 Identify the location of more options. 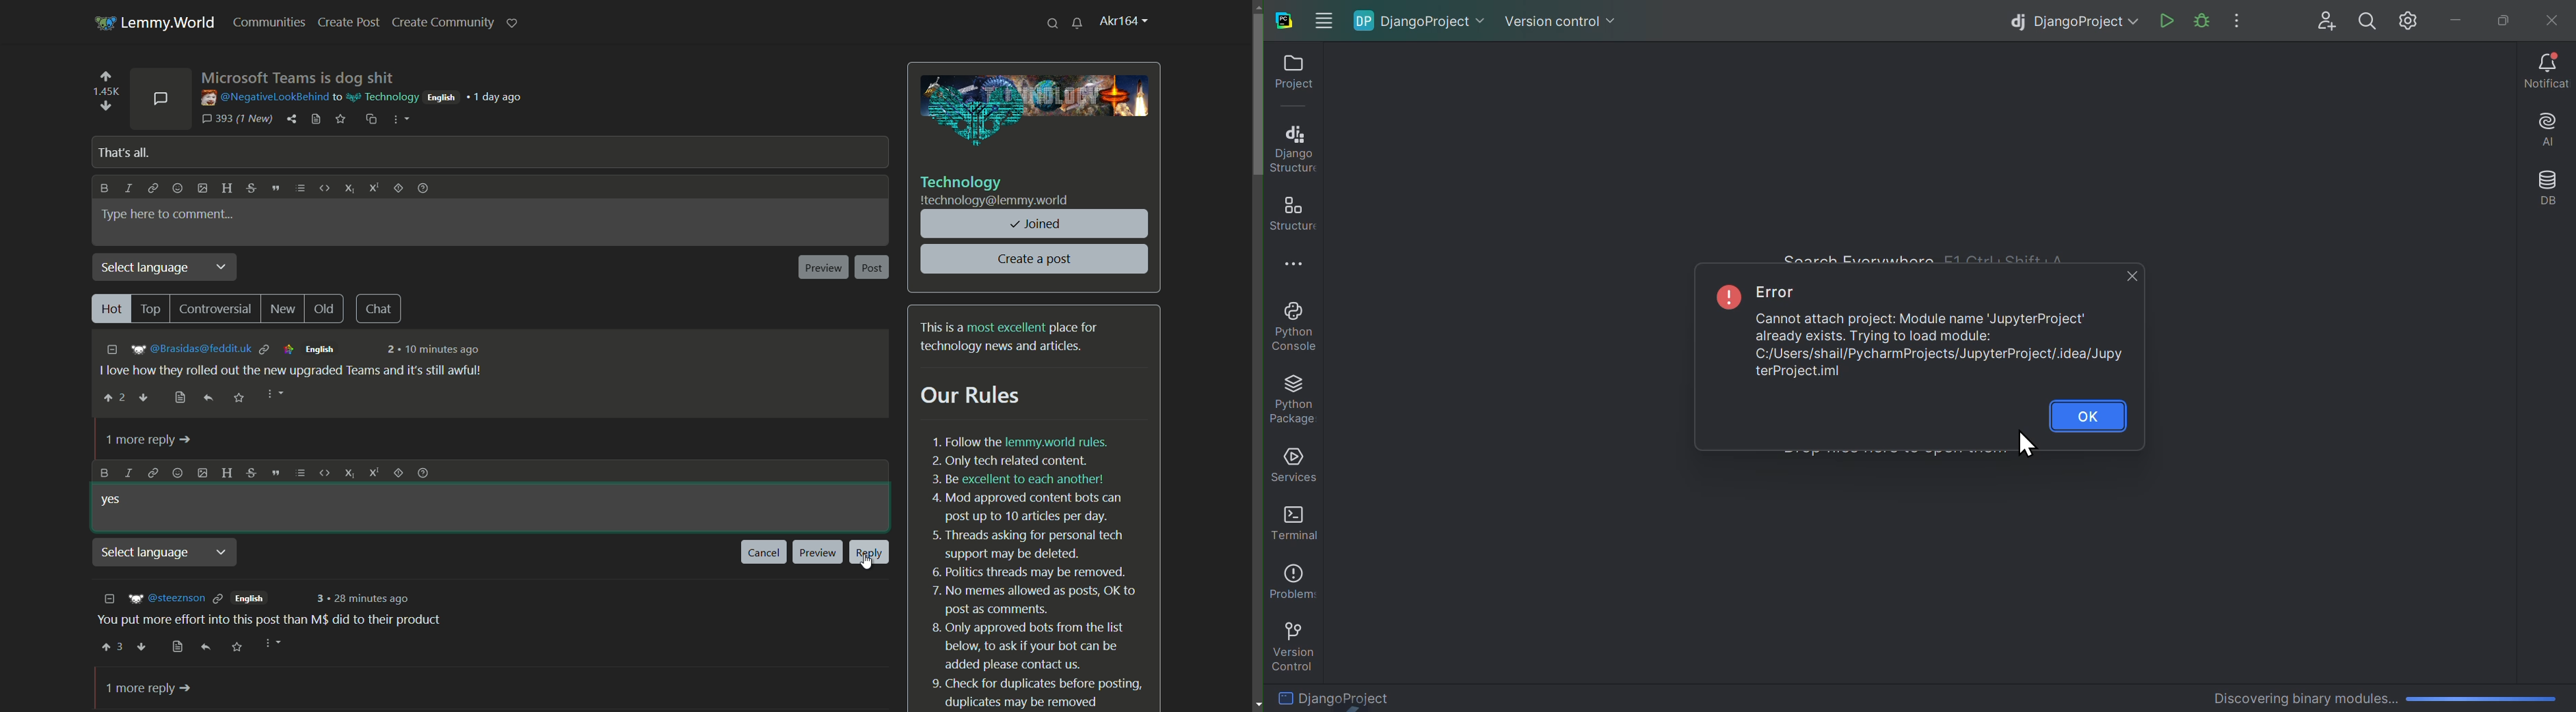
(272, 395).